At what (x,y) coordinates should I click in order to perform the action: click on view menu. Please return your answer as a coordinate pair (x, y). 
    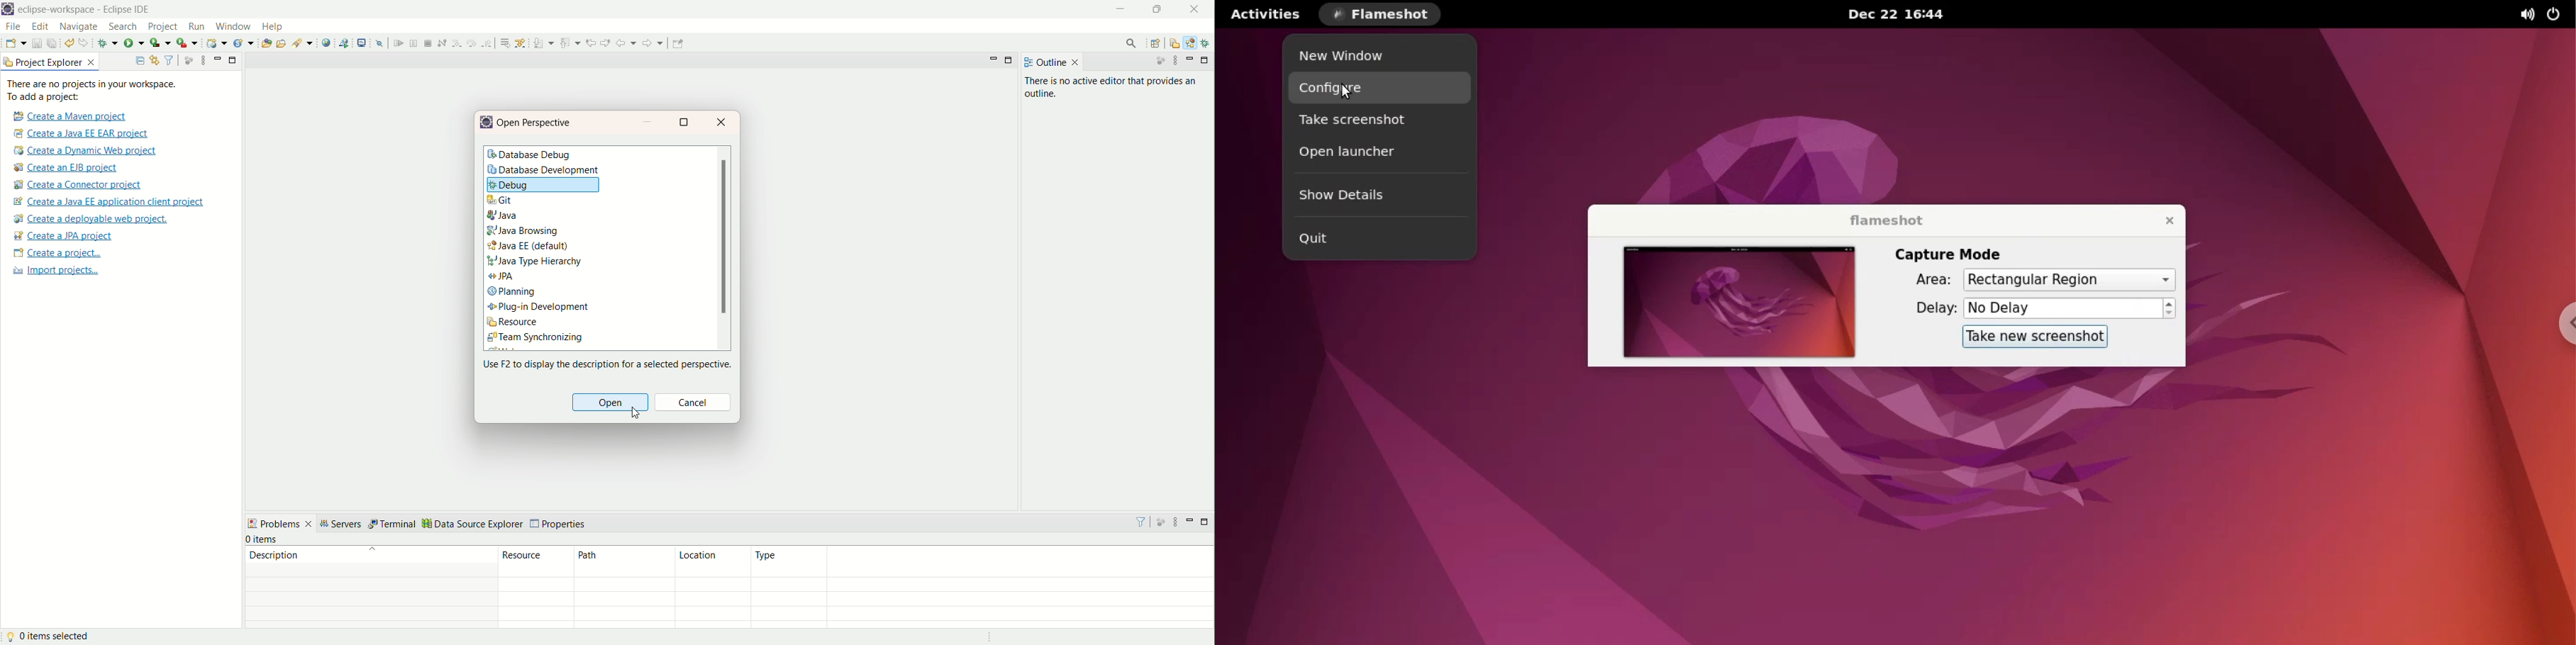
    Looking at the image, I should click on (1176, 62).